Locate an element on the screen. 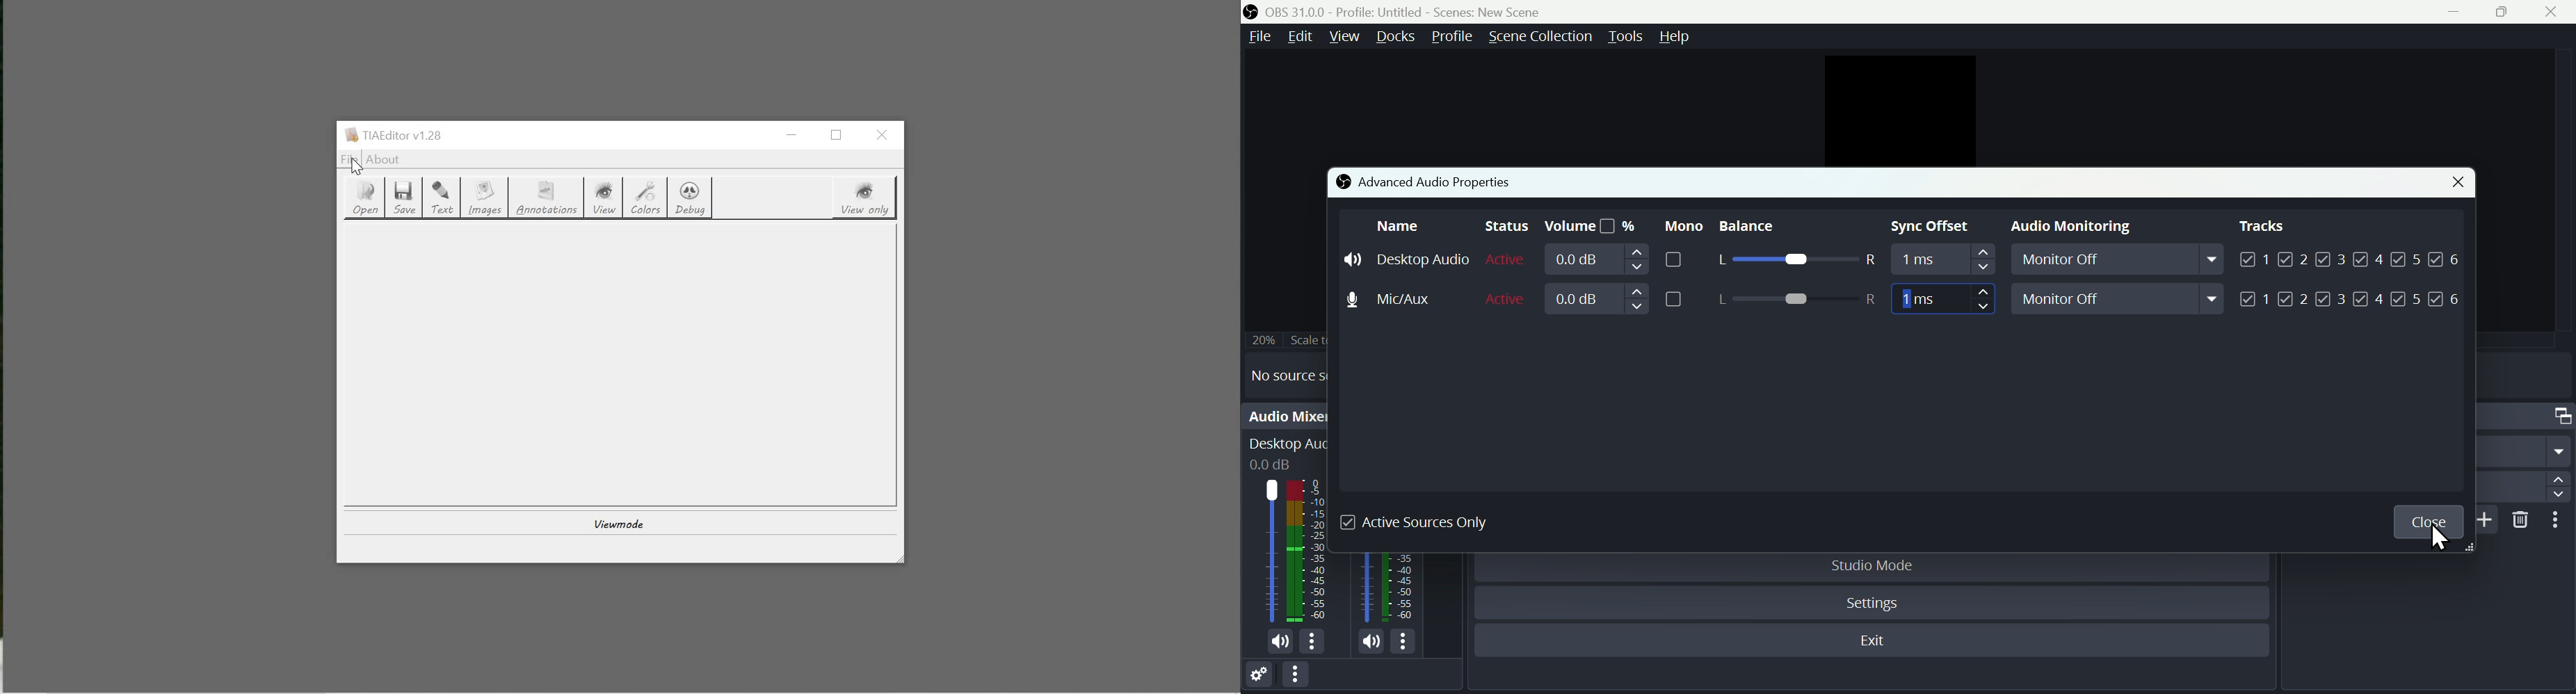  Docks is located at coordinates (1396, 37).